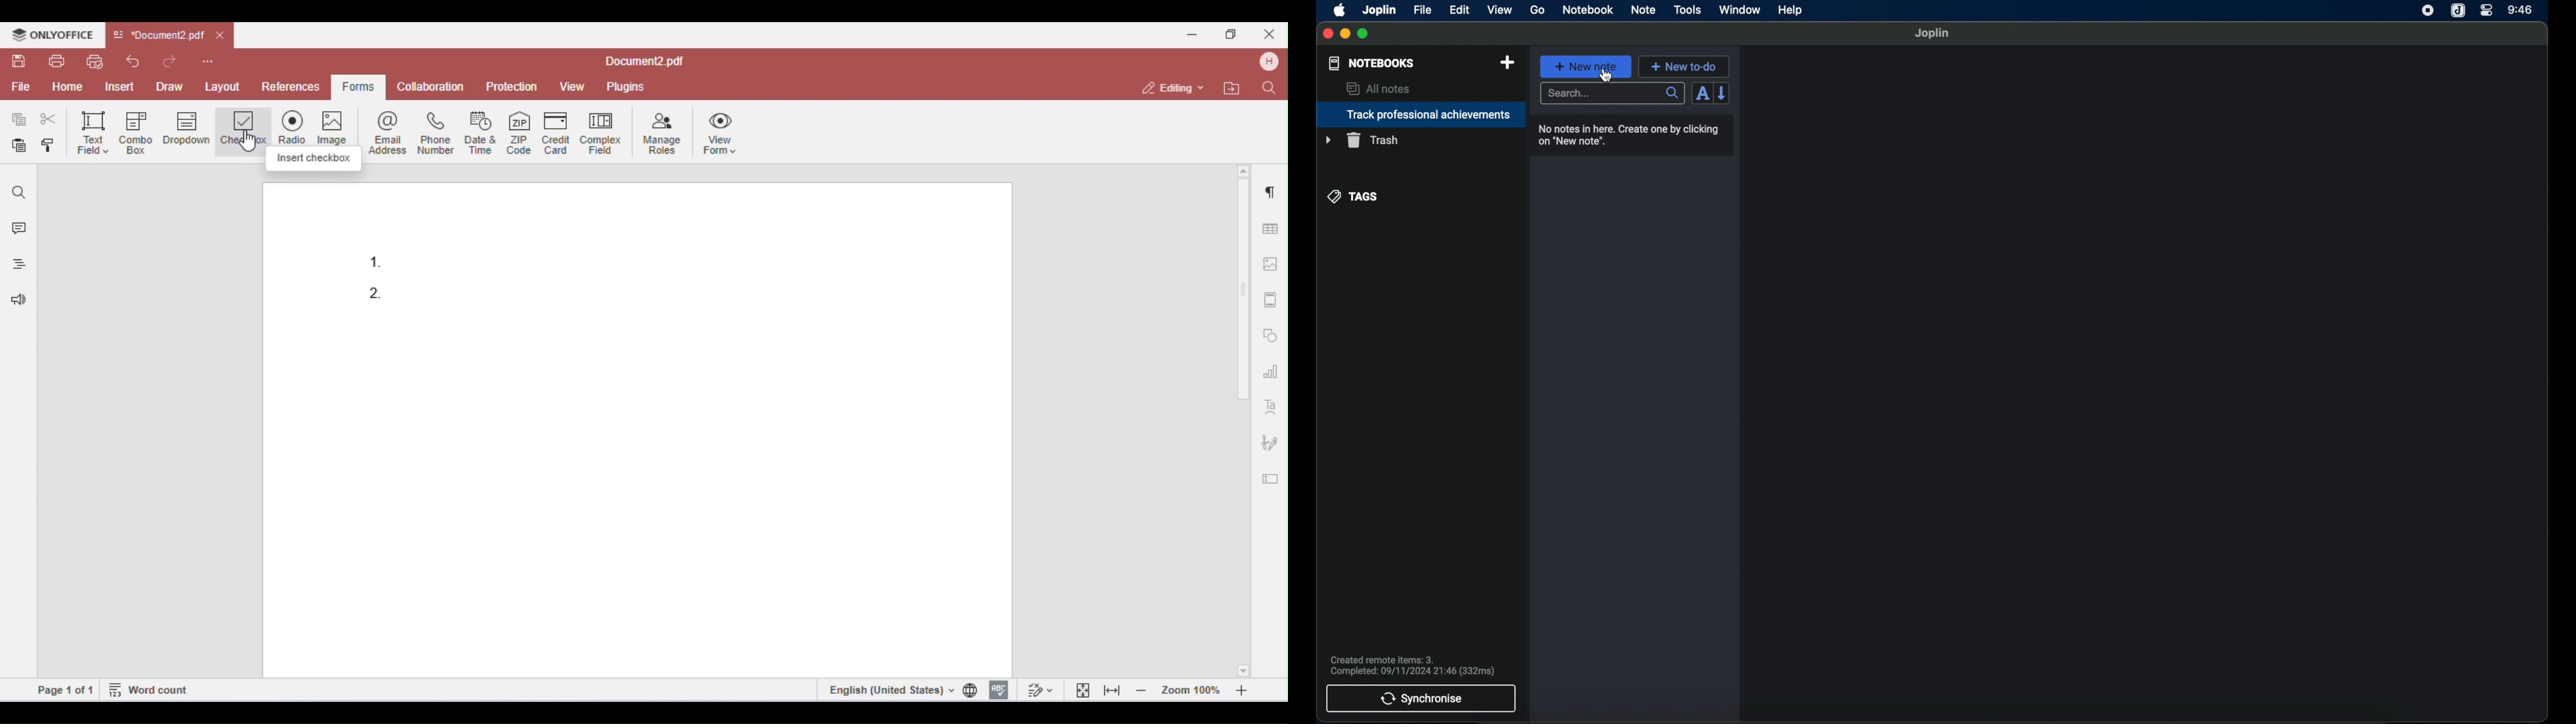 The image size is (2576, 728). Describe the element at coordinates (1353, 196) in the screenshot. I see `tags` at that location.